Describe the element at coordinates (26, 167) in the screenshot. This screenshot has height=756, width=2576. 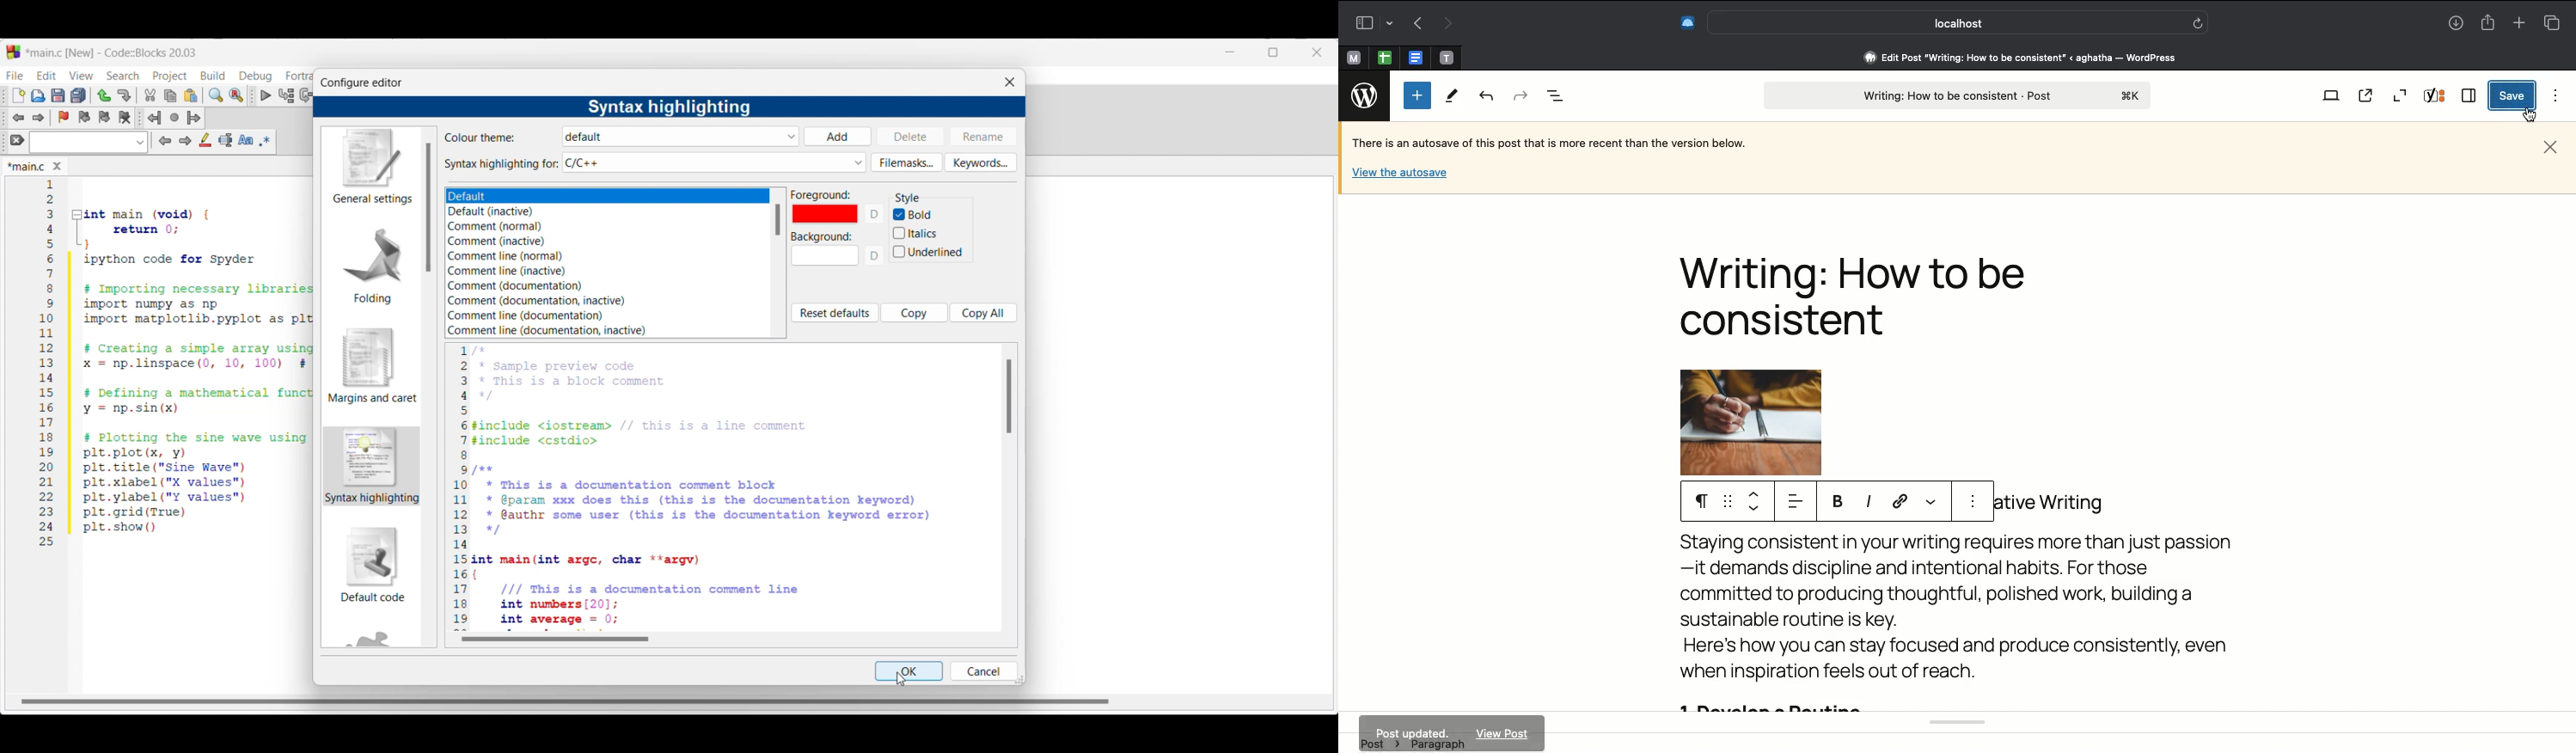
I see `Current tab` at that location.